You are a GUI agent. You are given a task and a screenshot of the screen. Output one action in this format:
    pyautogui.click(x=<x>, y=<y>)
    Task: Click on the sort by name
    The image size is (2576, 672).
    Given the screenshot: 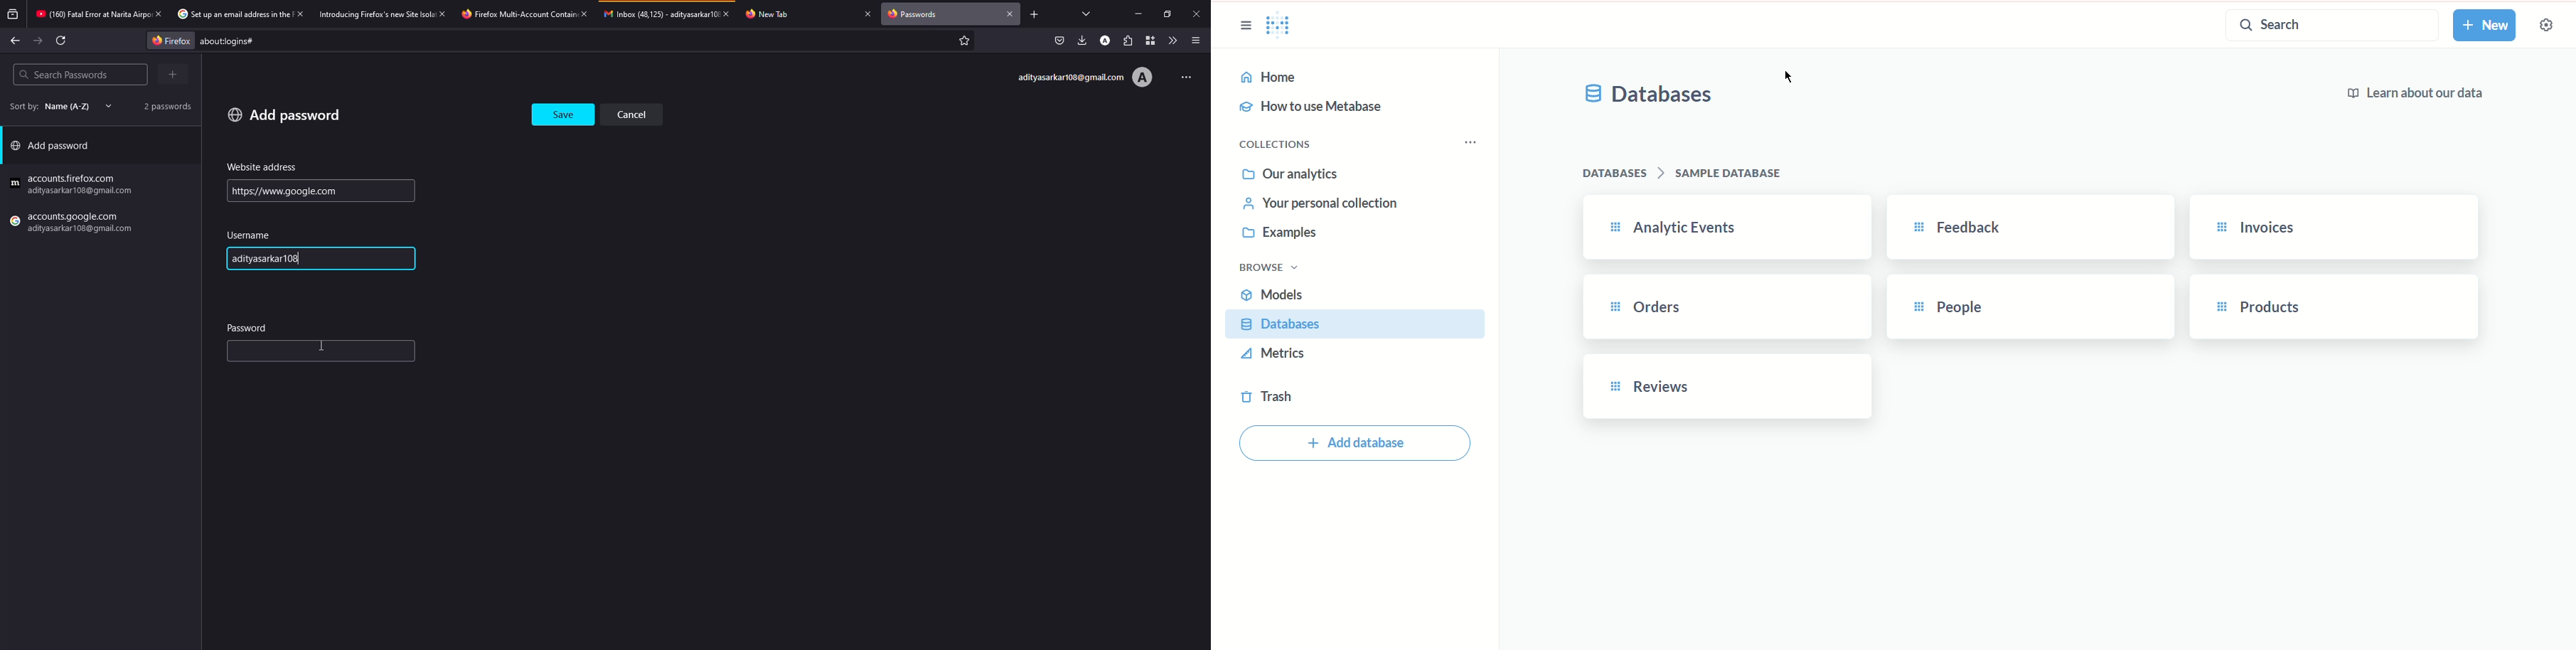 What is the action you would take?
    pyautogui.click(x=57, y=106)
    